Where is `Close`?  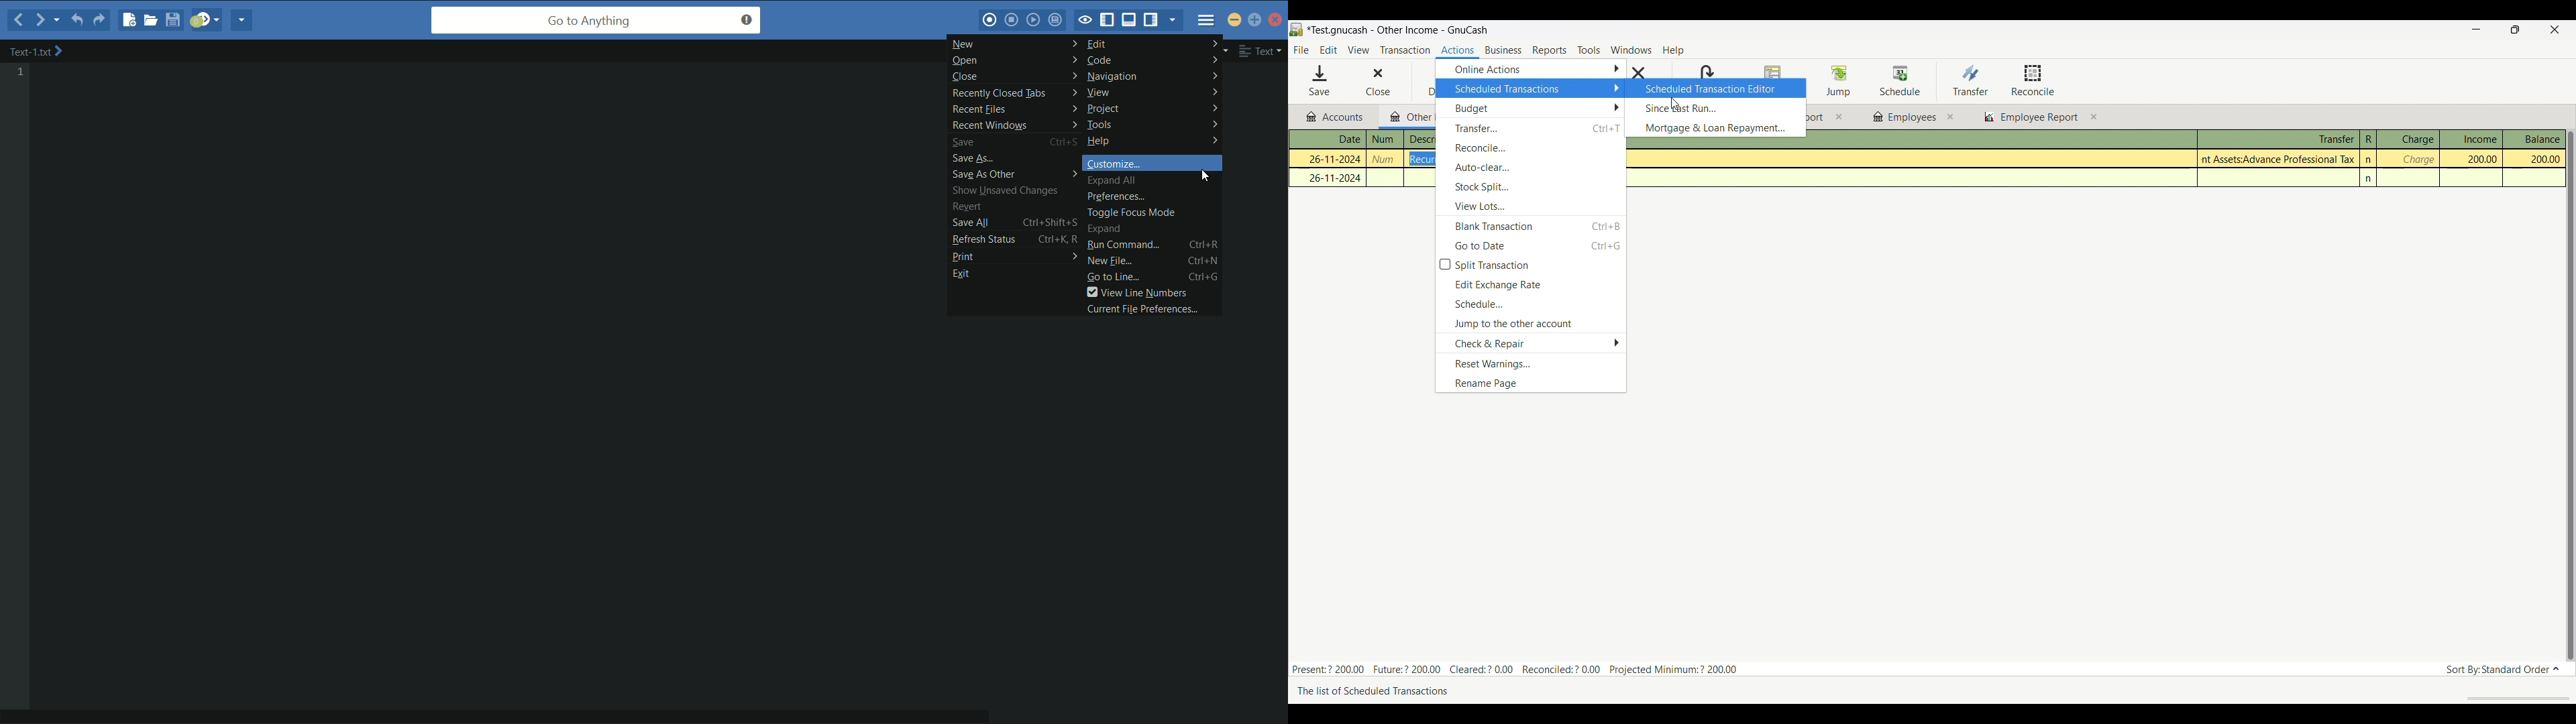 Close is located at coordinates (1368, 82).